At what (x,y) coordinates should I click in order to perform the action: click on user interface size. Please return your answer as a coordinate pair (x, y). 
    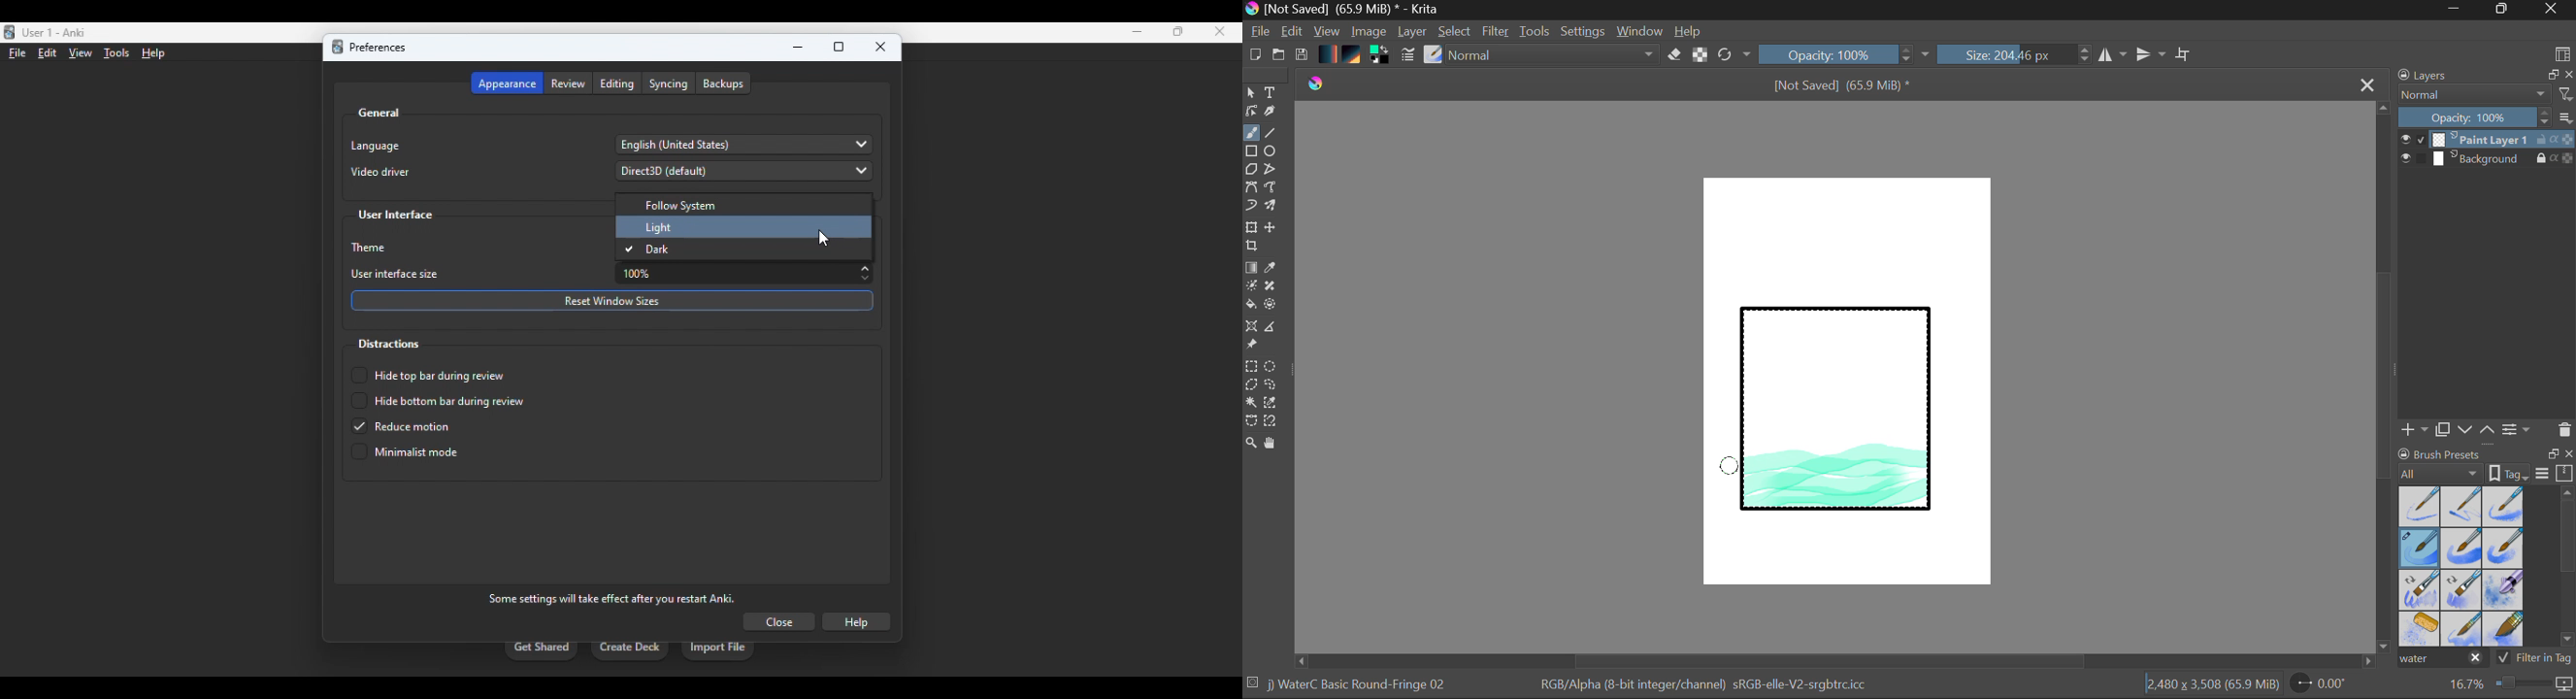
    Looking at the image, I should click on (396, 275).